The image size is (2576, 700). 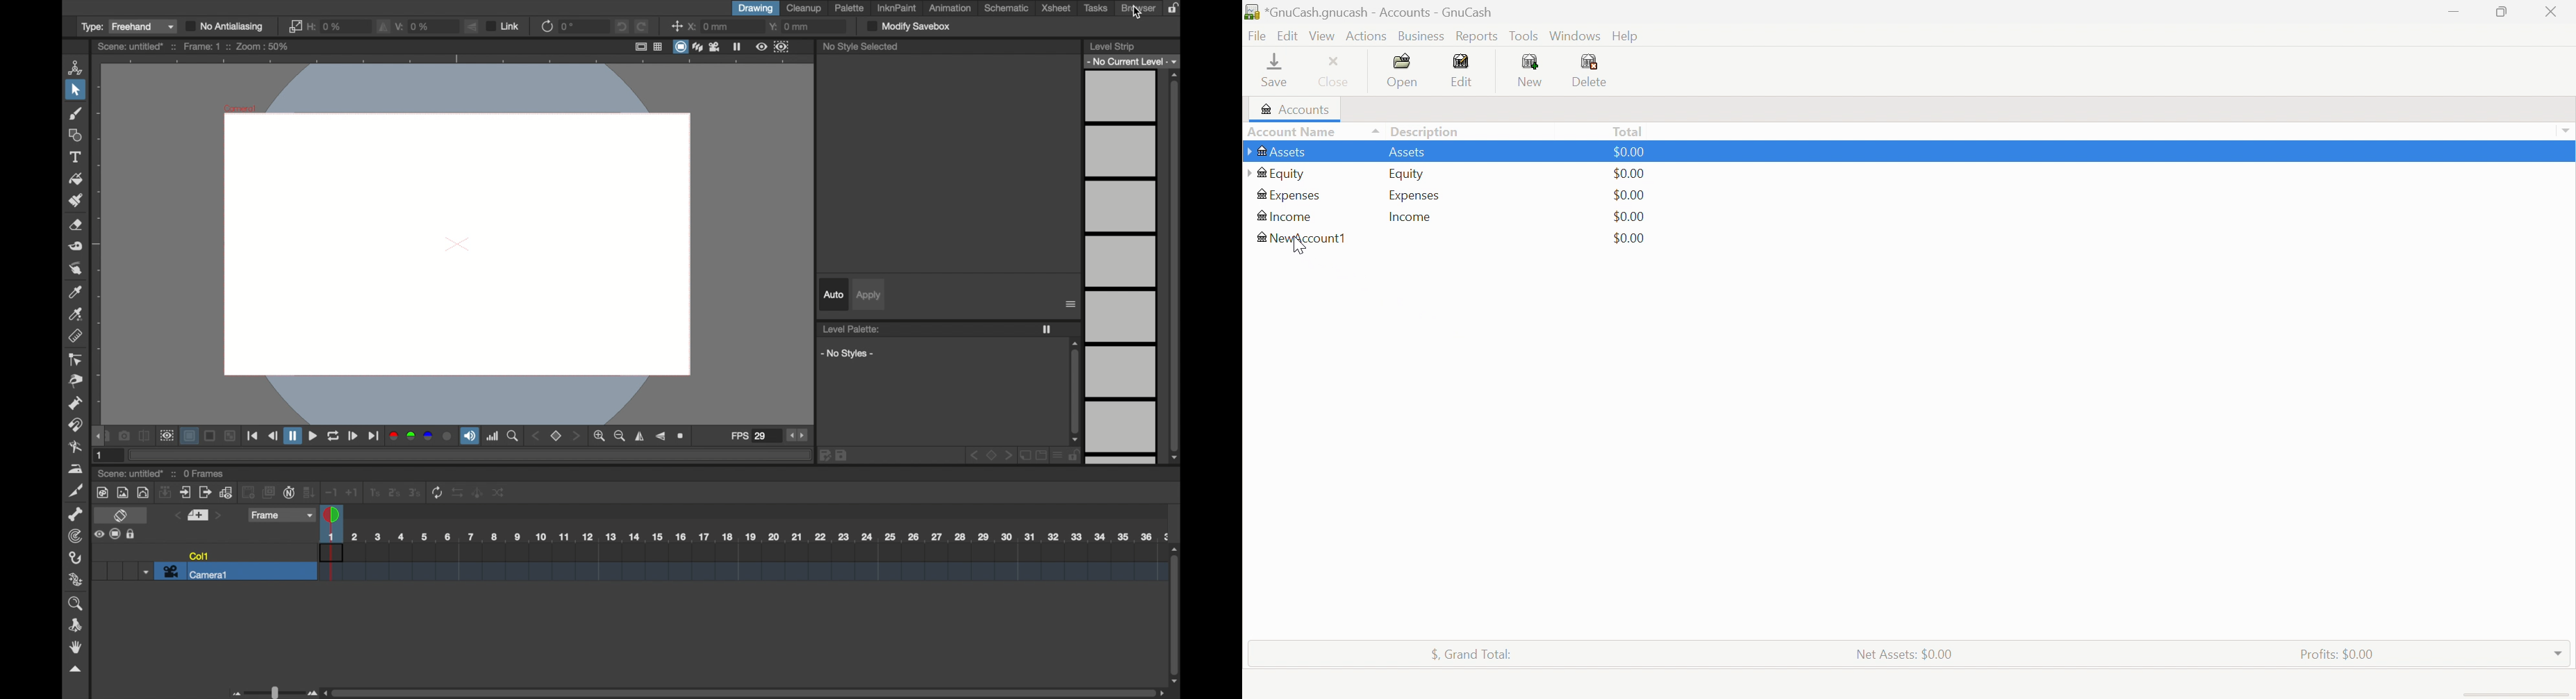 What do you see at coordinates (1367, 36) in the screenshot?
I see `Actions` at bounding box center [1367, 36].